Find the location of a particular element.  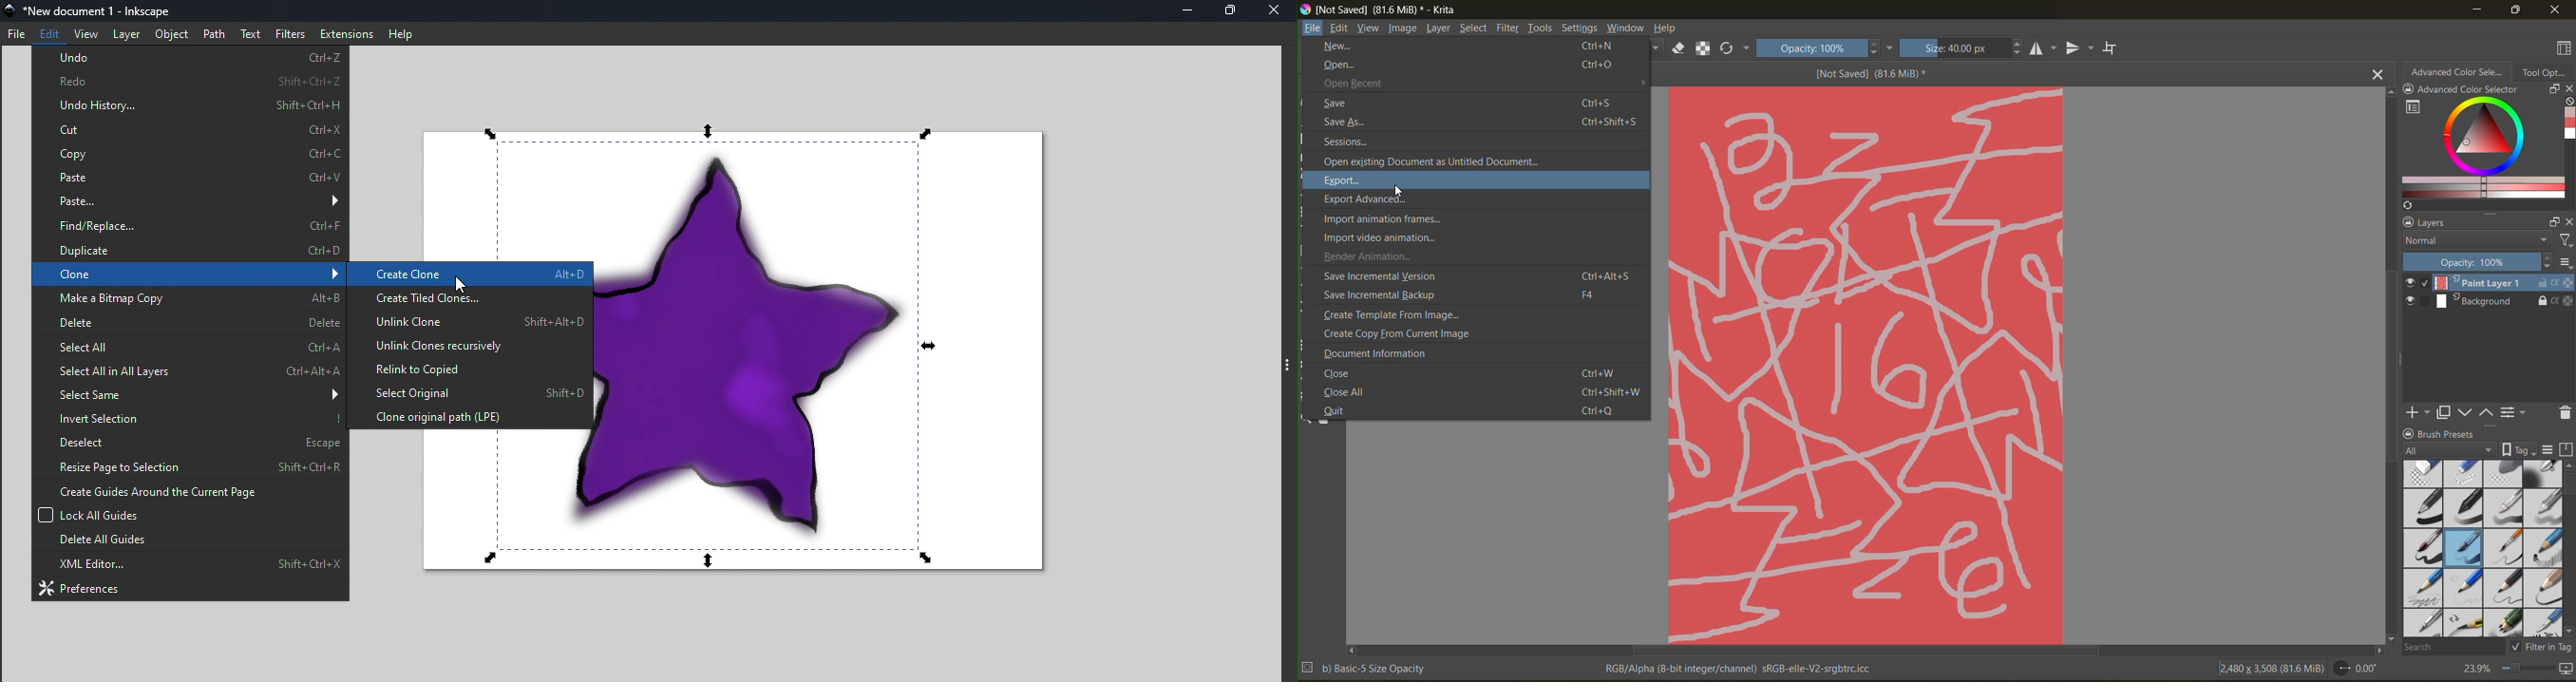

filters is located at coordinates (2565, 241).